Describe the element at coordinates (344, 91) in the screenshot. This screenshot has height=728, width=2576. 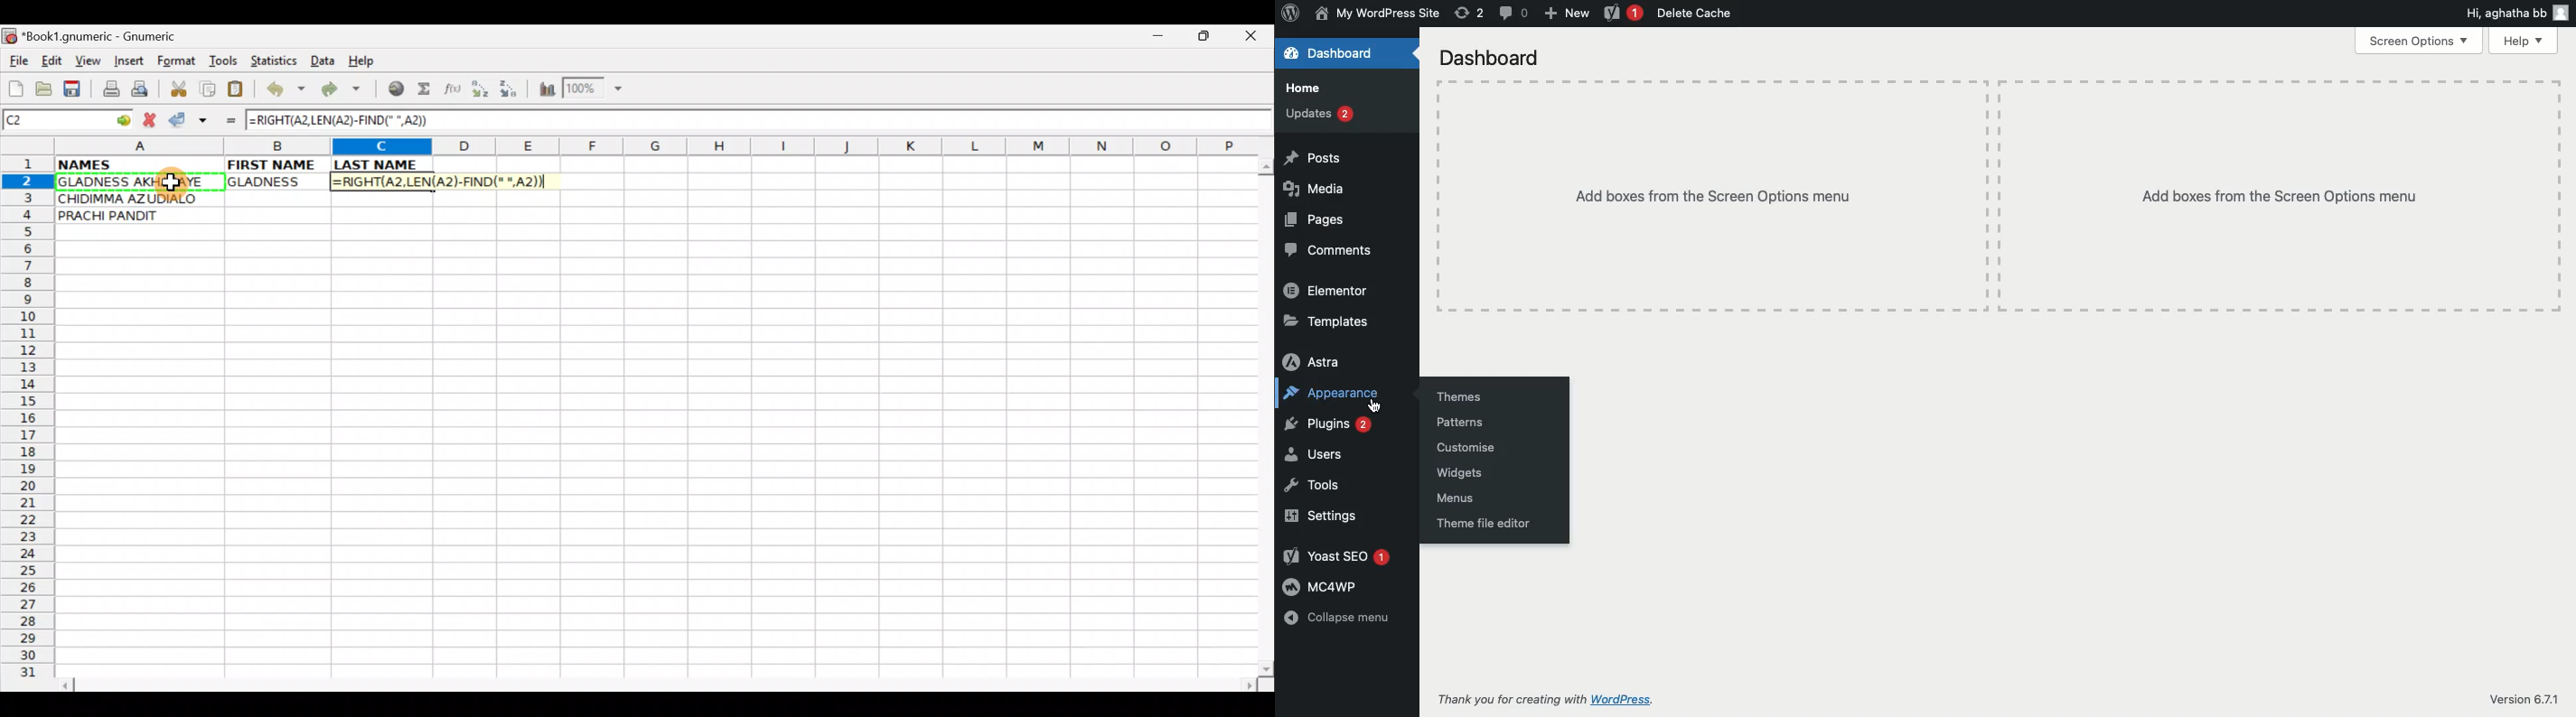
I see `Redo undone action` at that location.